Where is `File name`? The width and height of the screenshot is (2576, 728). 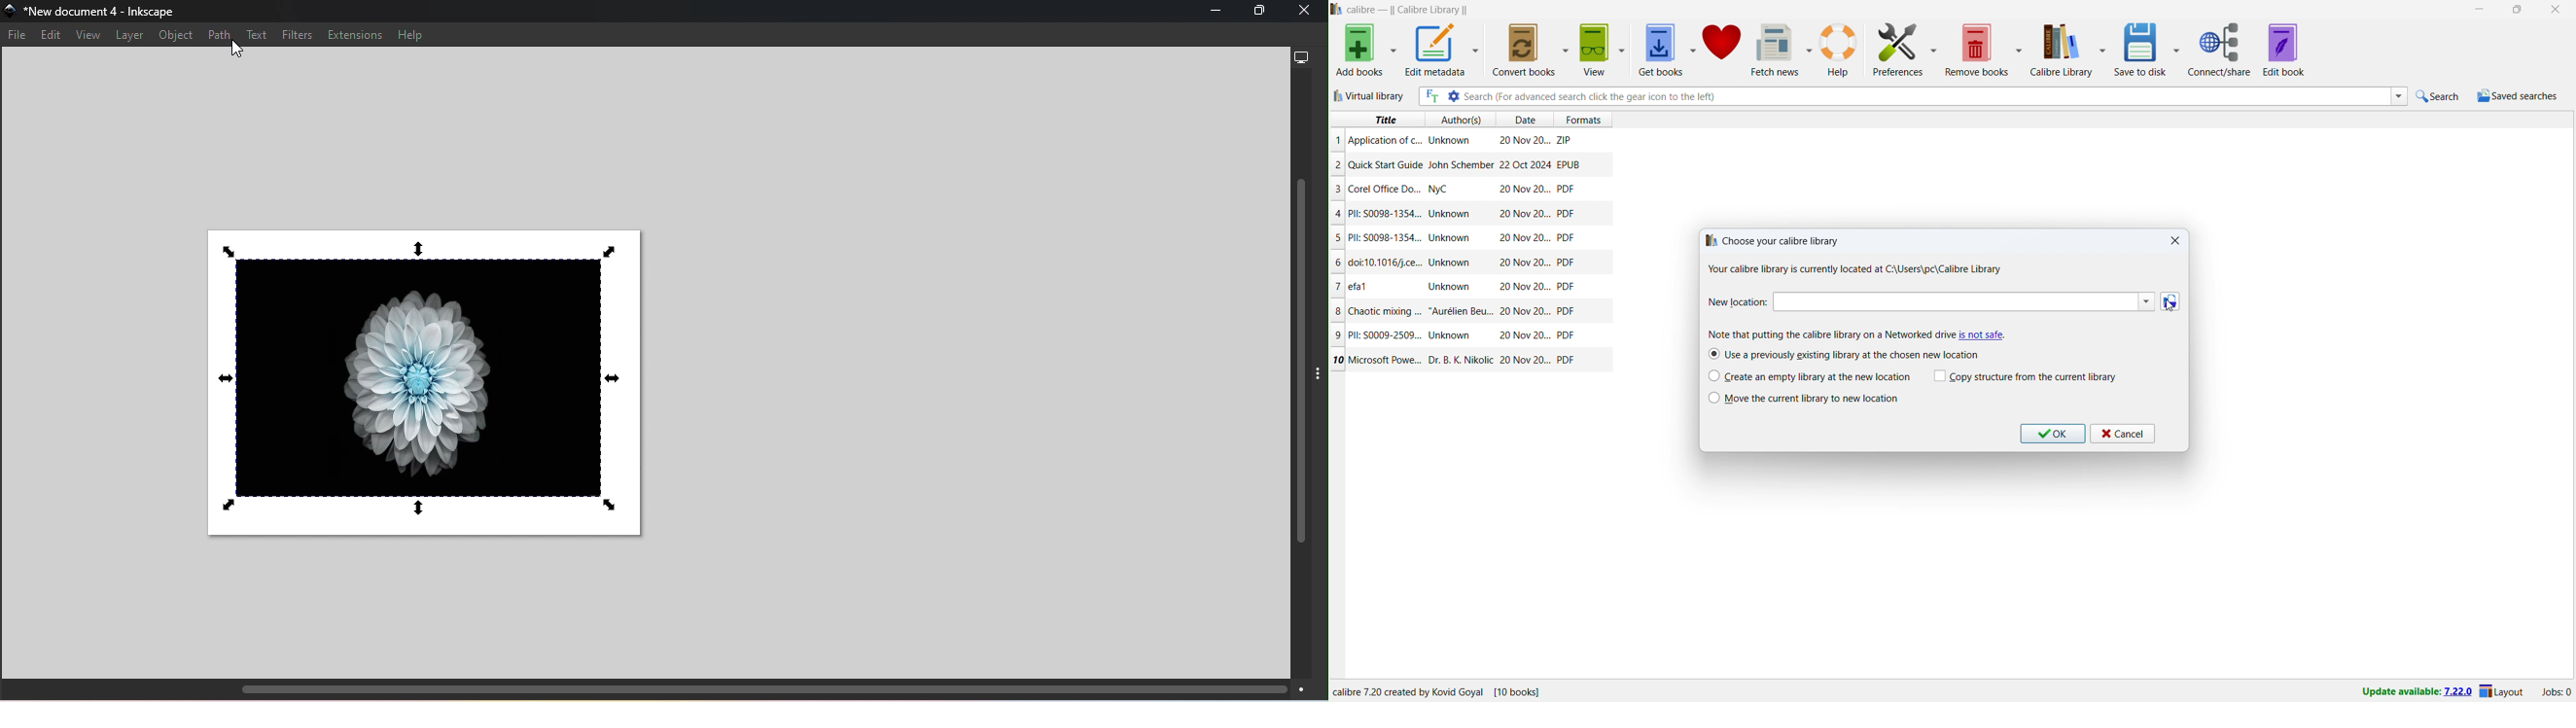
File name is located at coordinates (97, 13).